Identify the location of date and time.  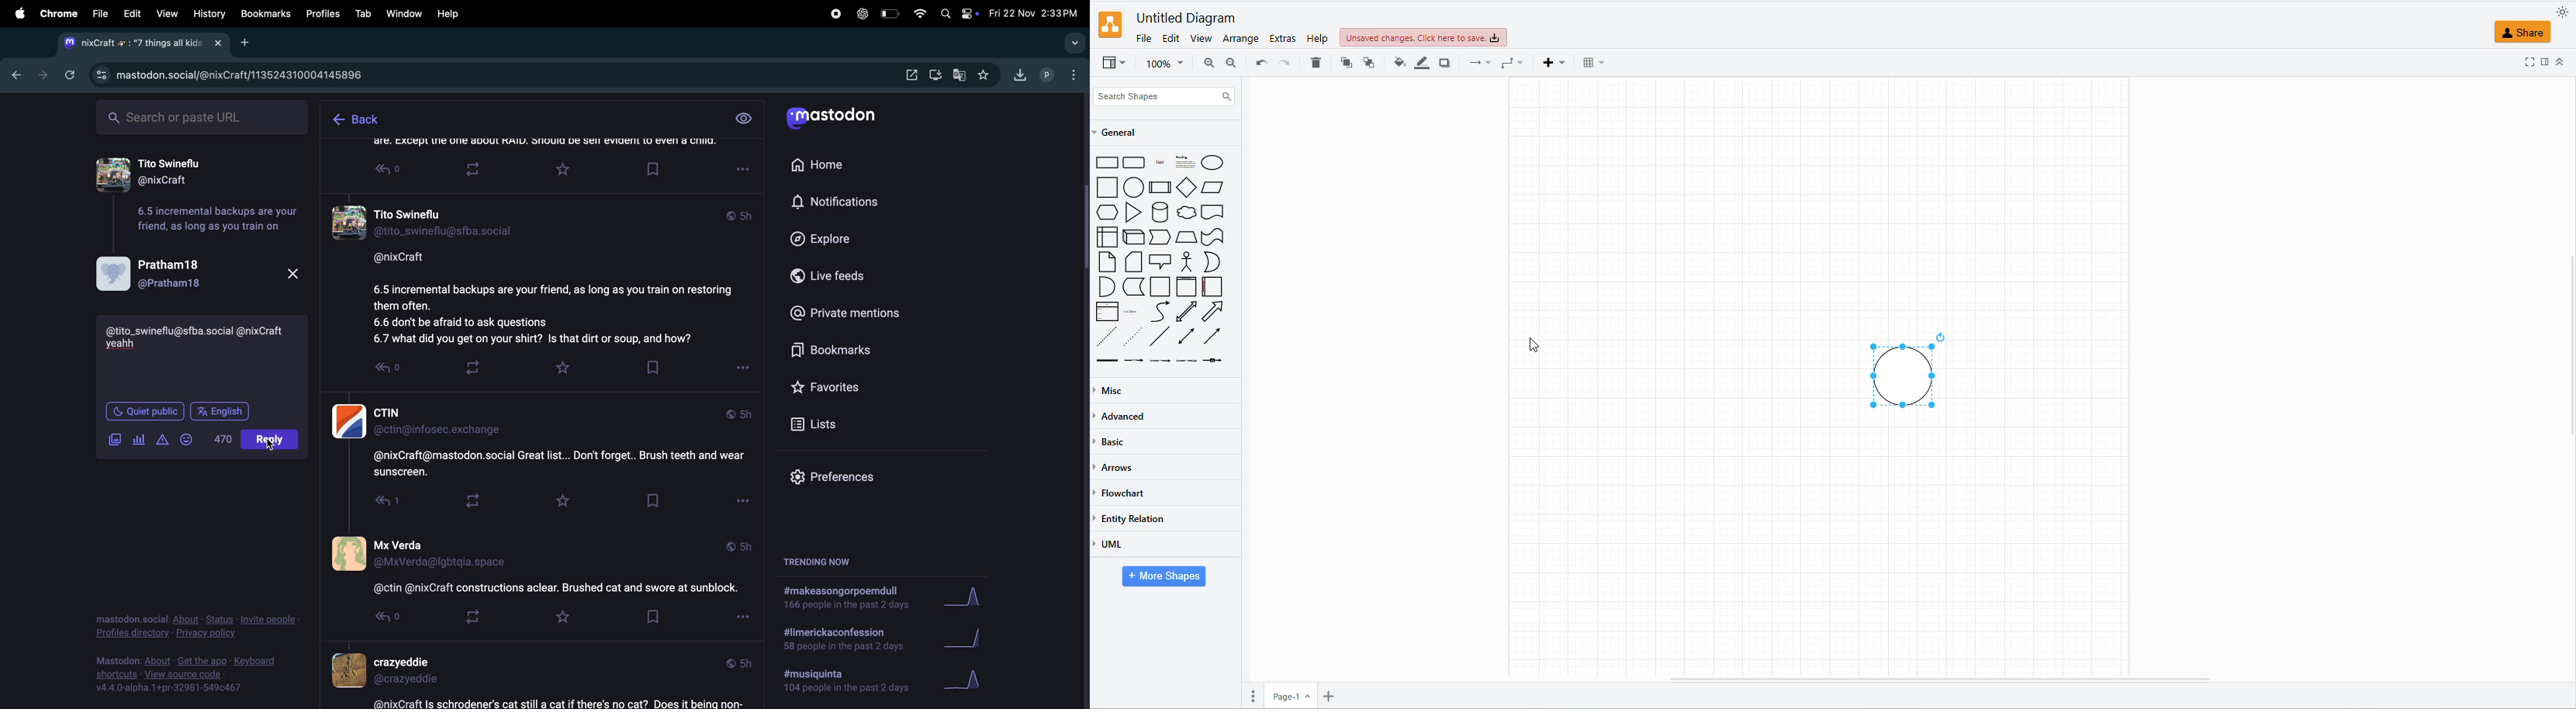
(1036, 11).